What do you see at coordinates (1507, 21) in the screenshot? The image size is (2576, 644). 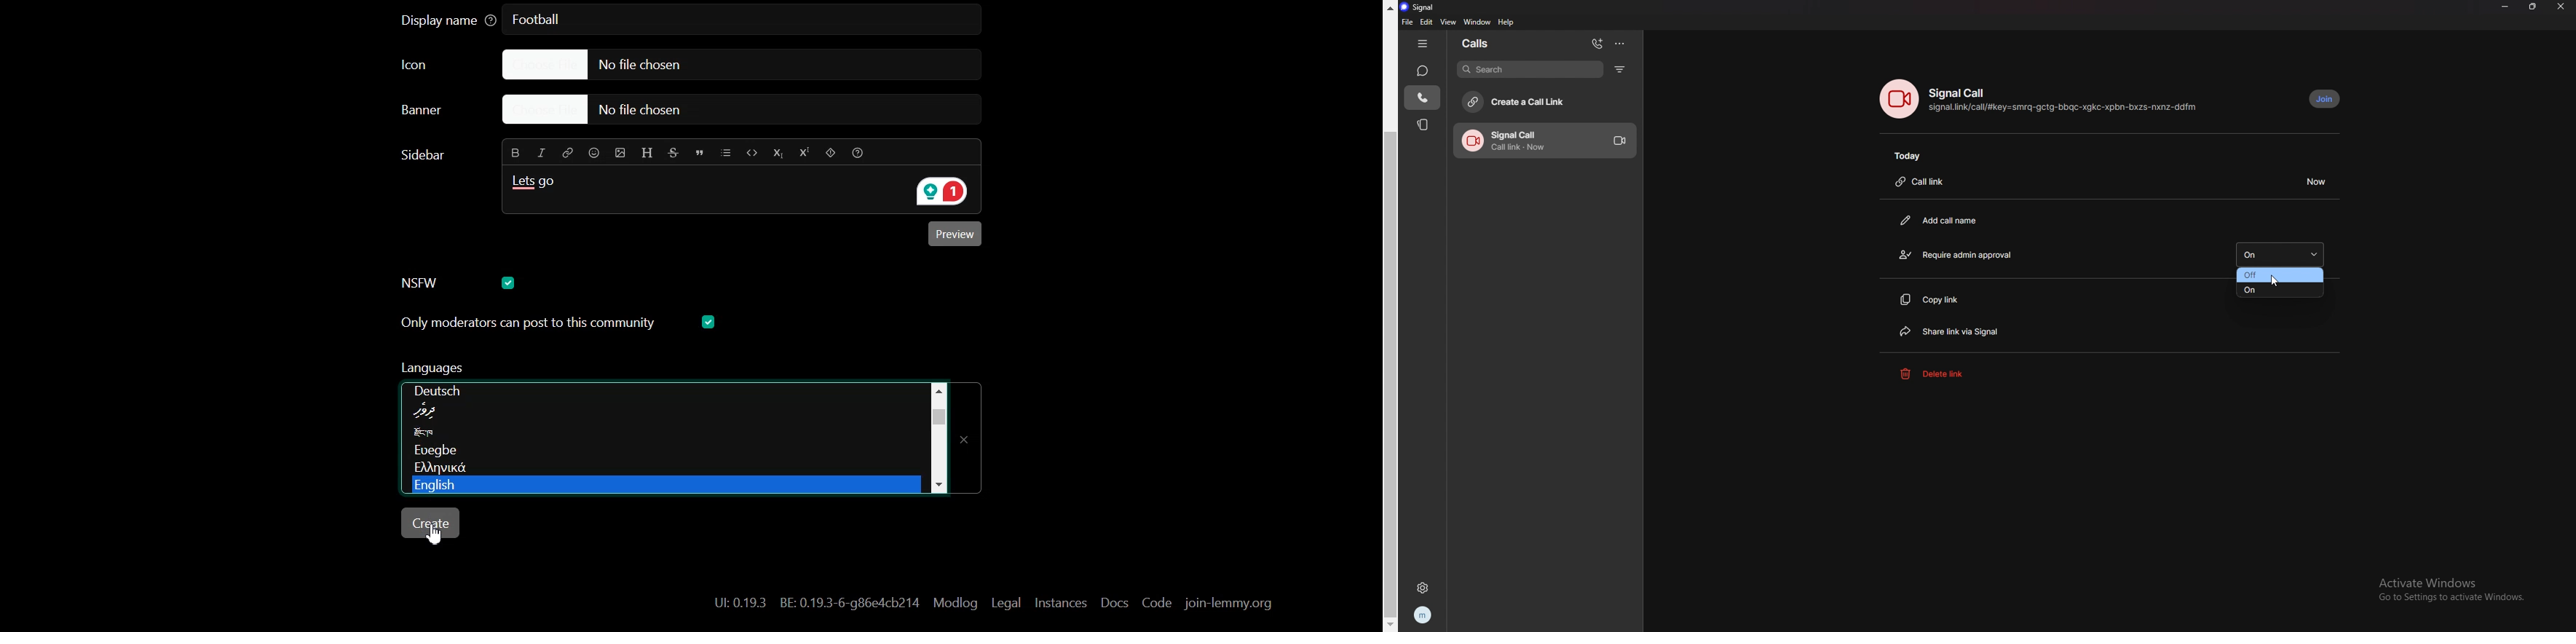 I see `help` at bounding box center [1507, 21].